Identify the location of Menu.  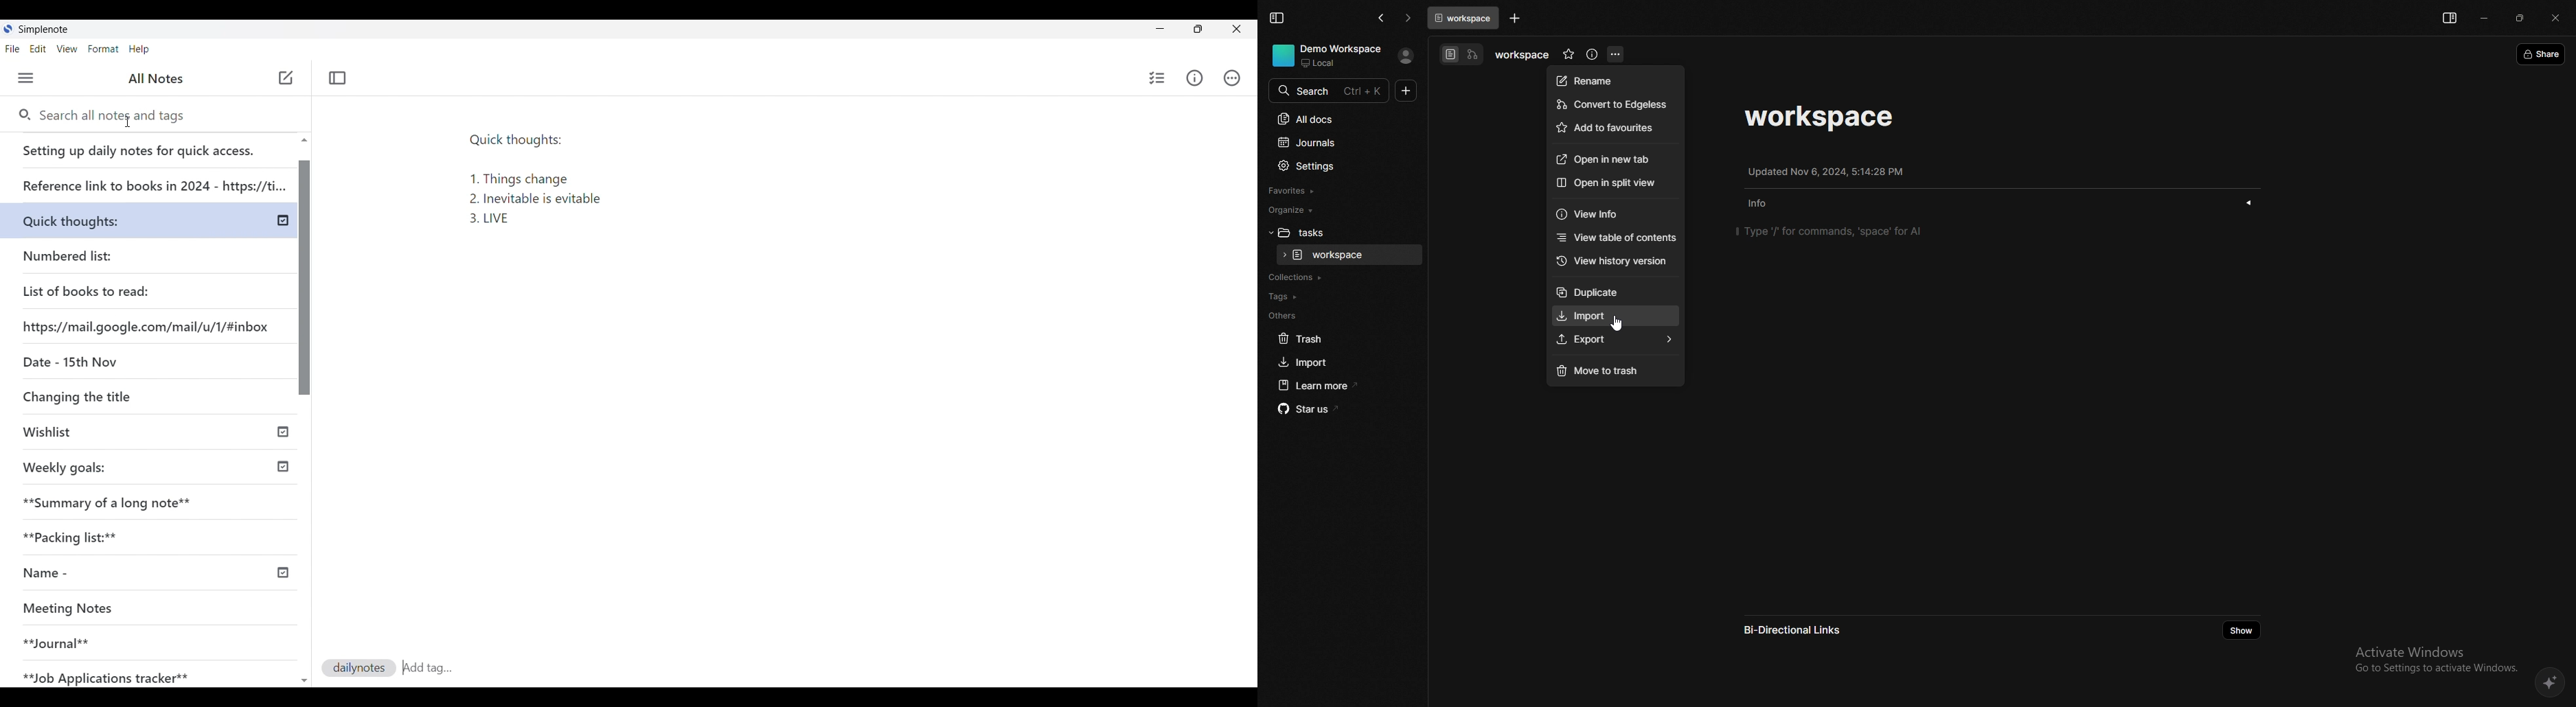
(26, 78).